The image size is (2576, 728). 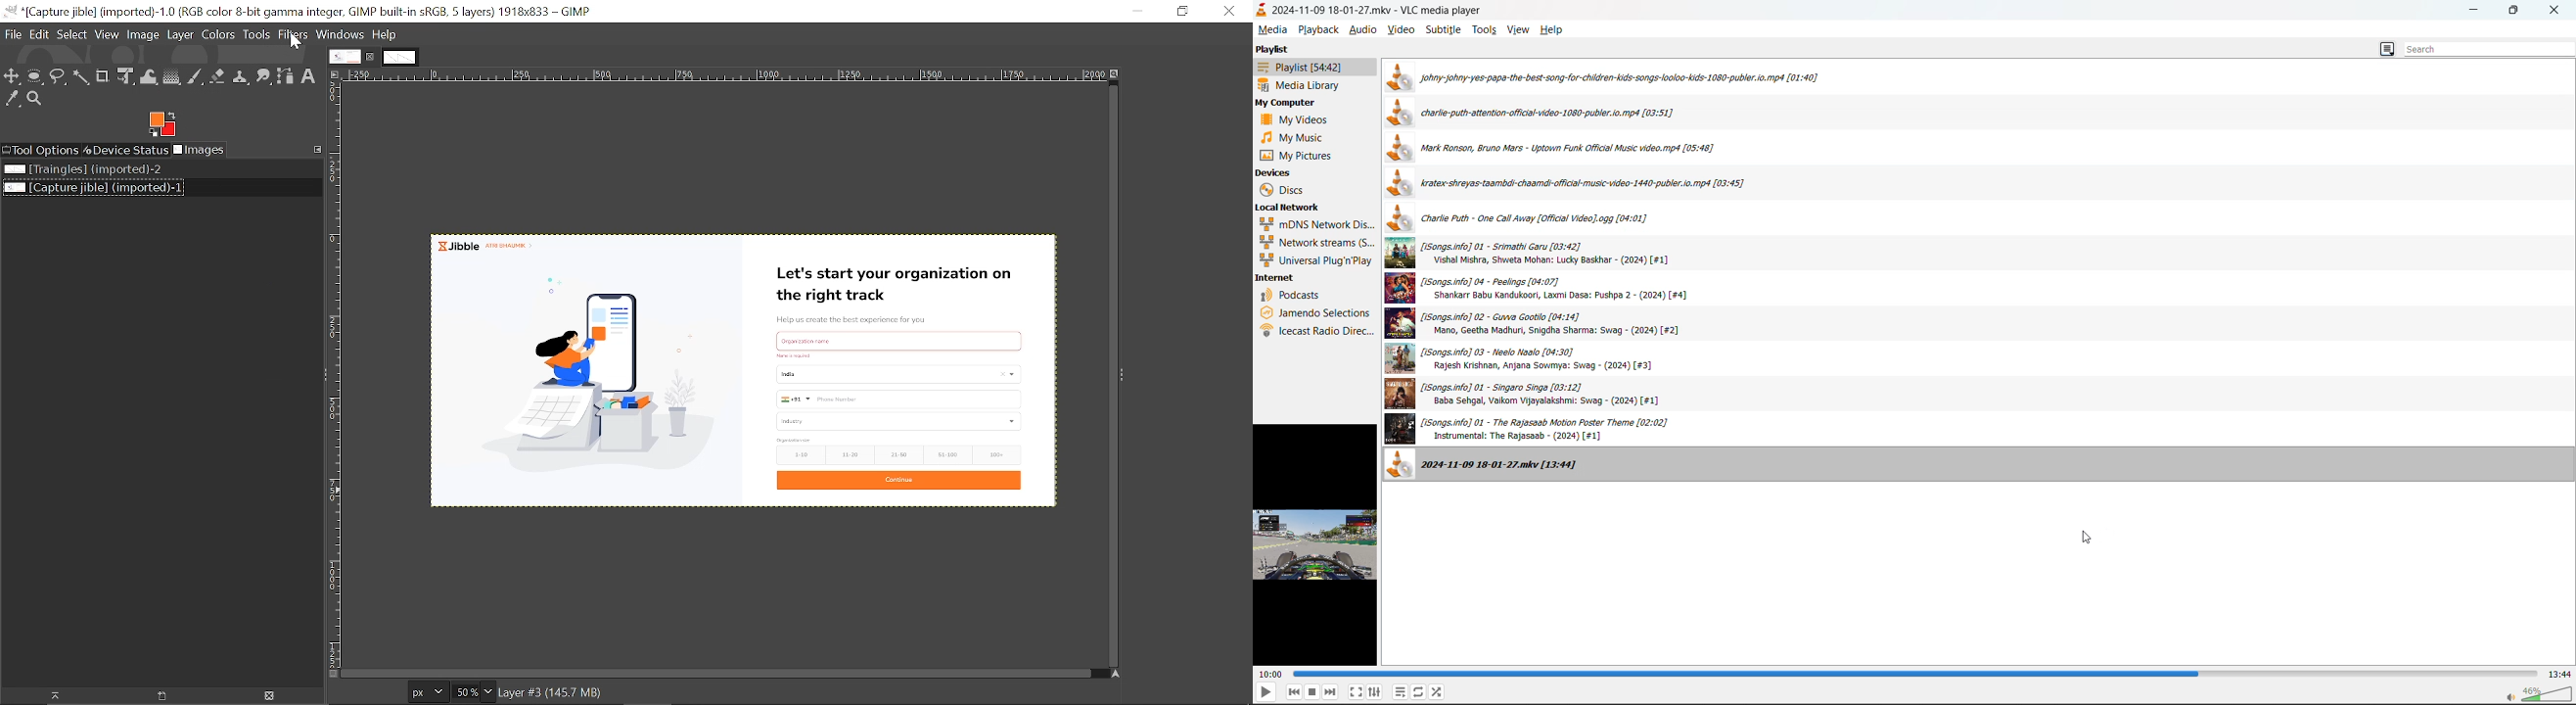 I want to click on cursor, so click(x=2087, y=539).